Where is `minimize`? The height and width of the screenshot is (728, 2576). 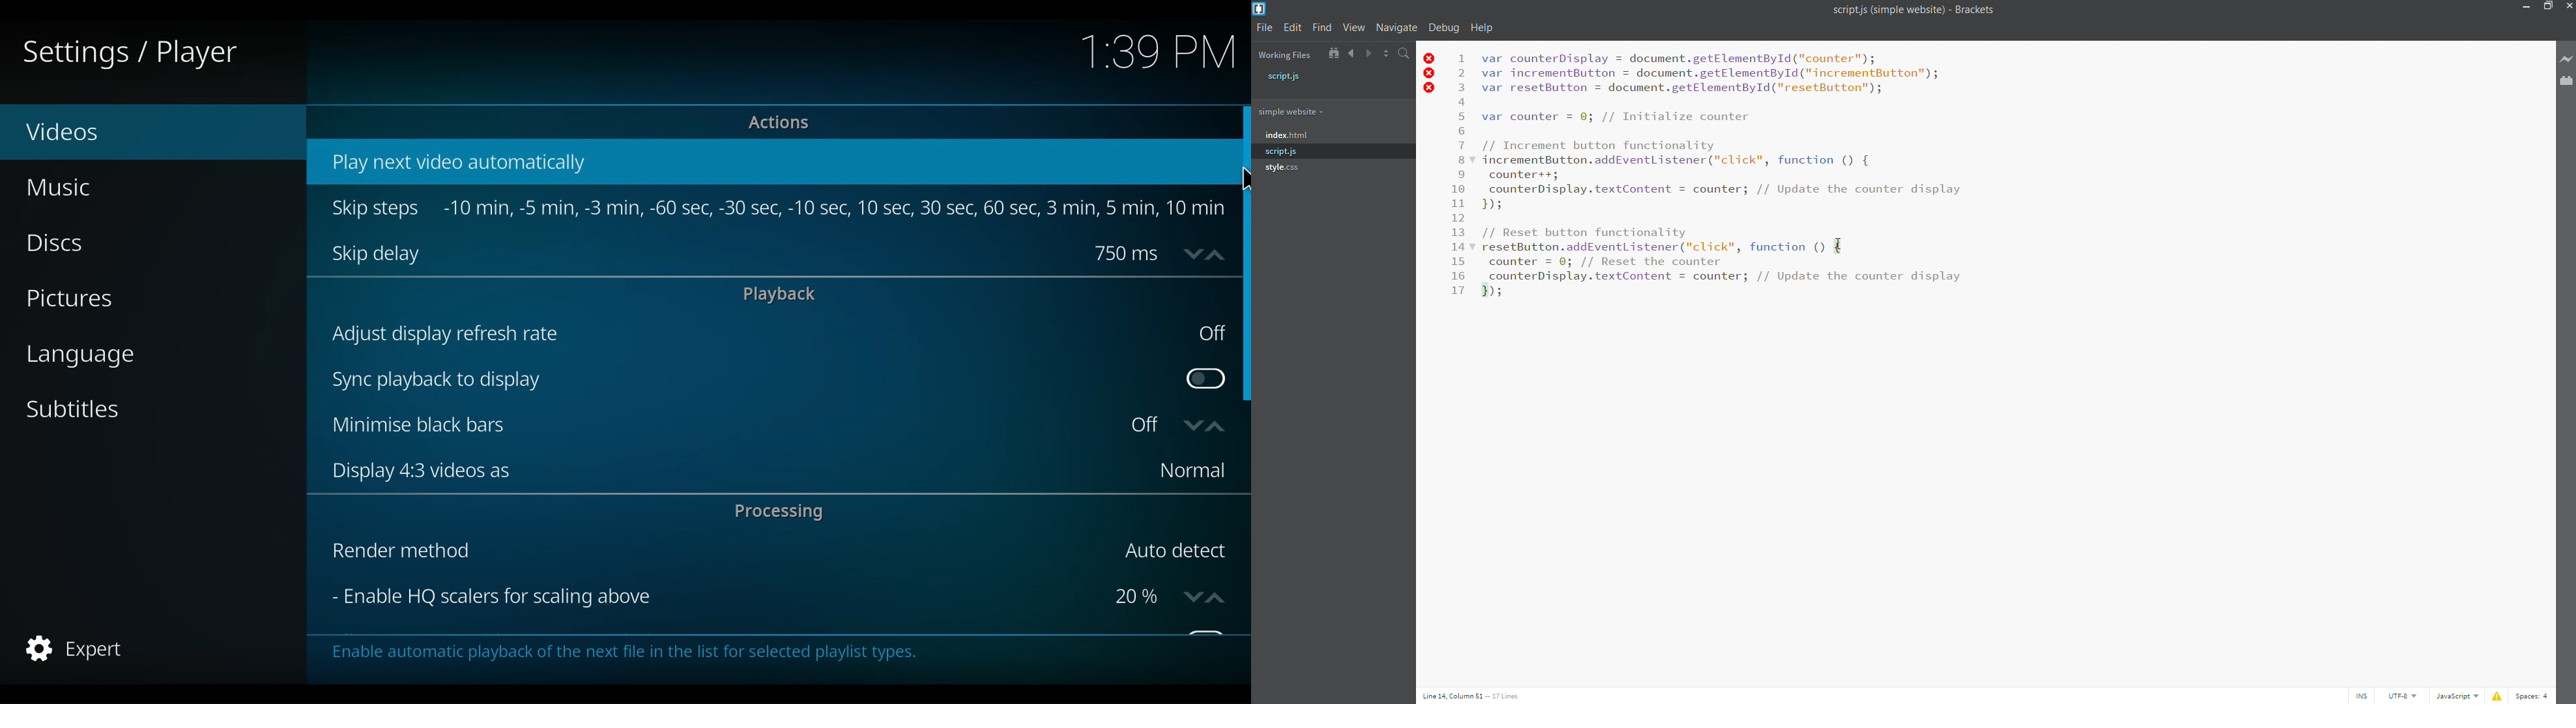 minimize is located at coordinates (2526, 7).